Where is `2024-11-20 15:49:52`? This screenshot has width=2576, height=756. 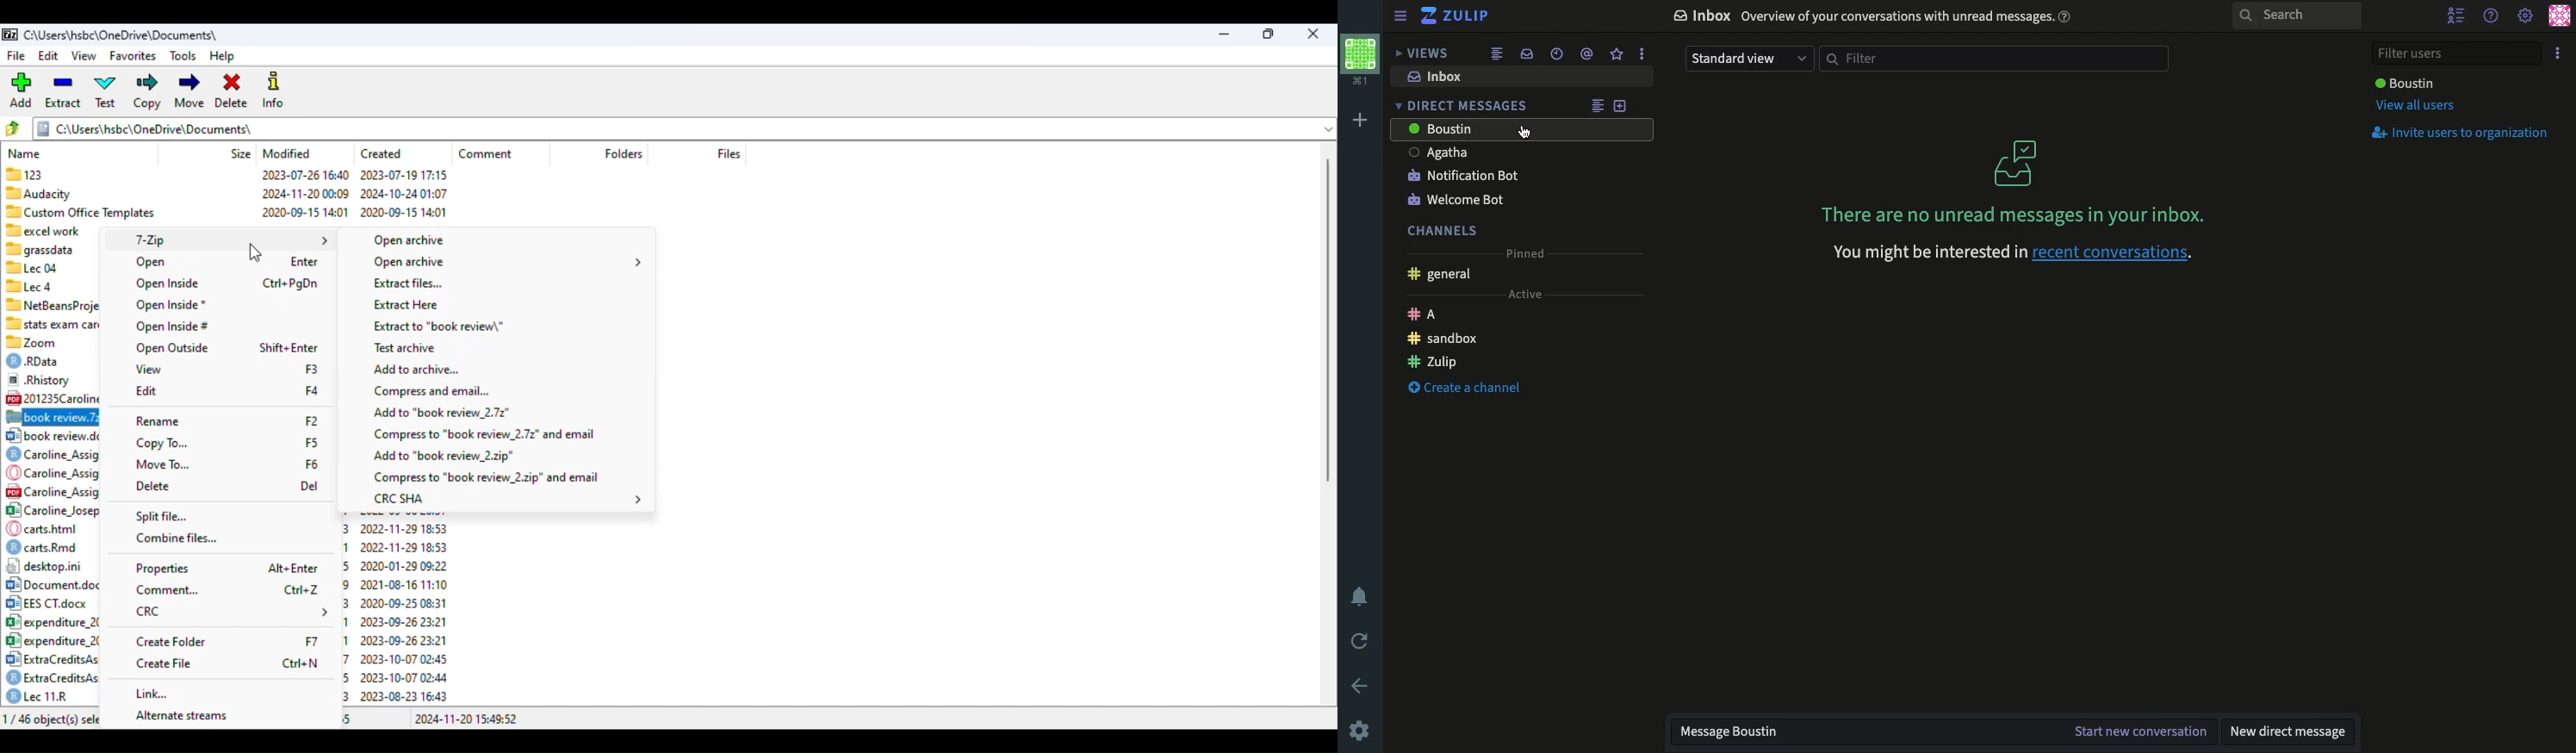 2024-11-20 15:49:52 is located at coordinates (465, 719).